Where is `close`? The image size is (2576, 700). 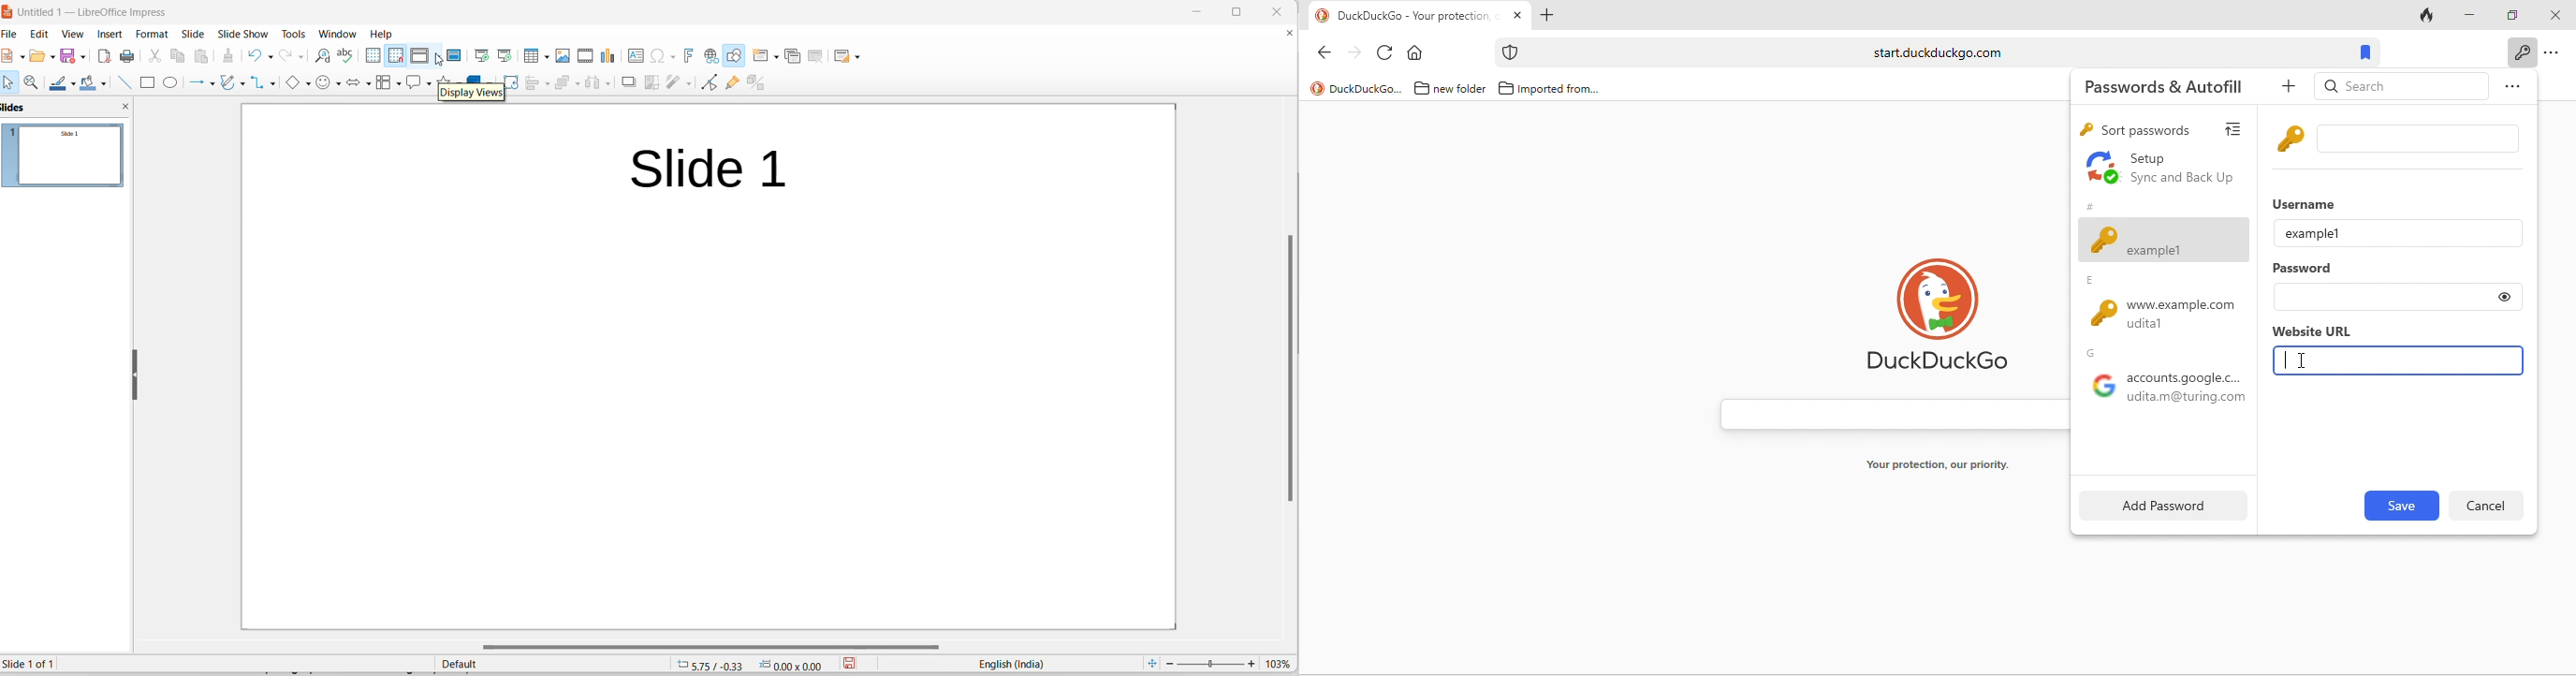
close is located at coordinates (1195, 12).